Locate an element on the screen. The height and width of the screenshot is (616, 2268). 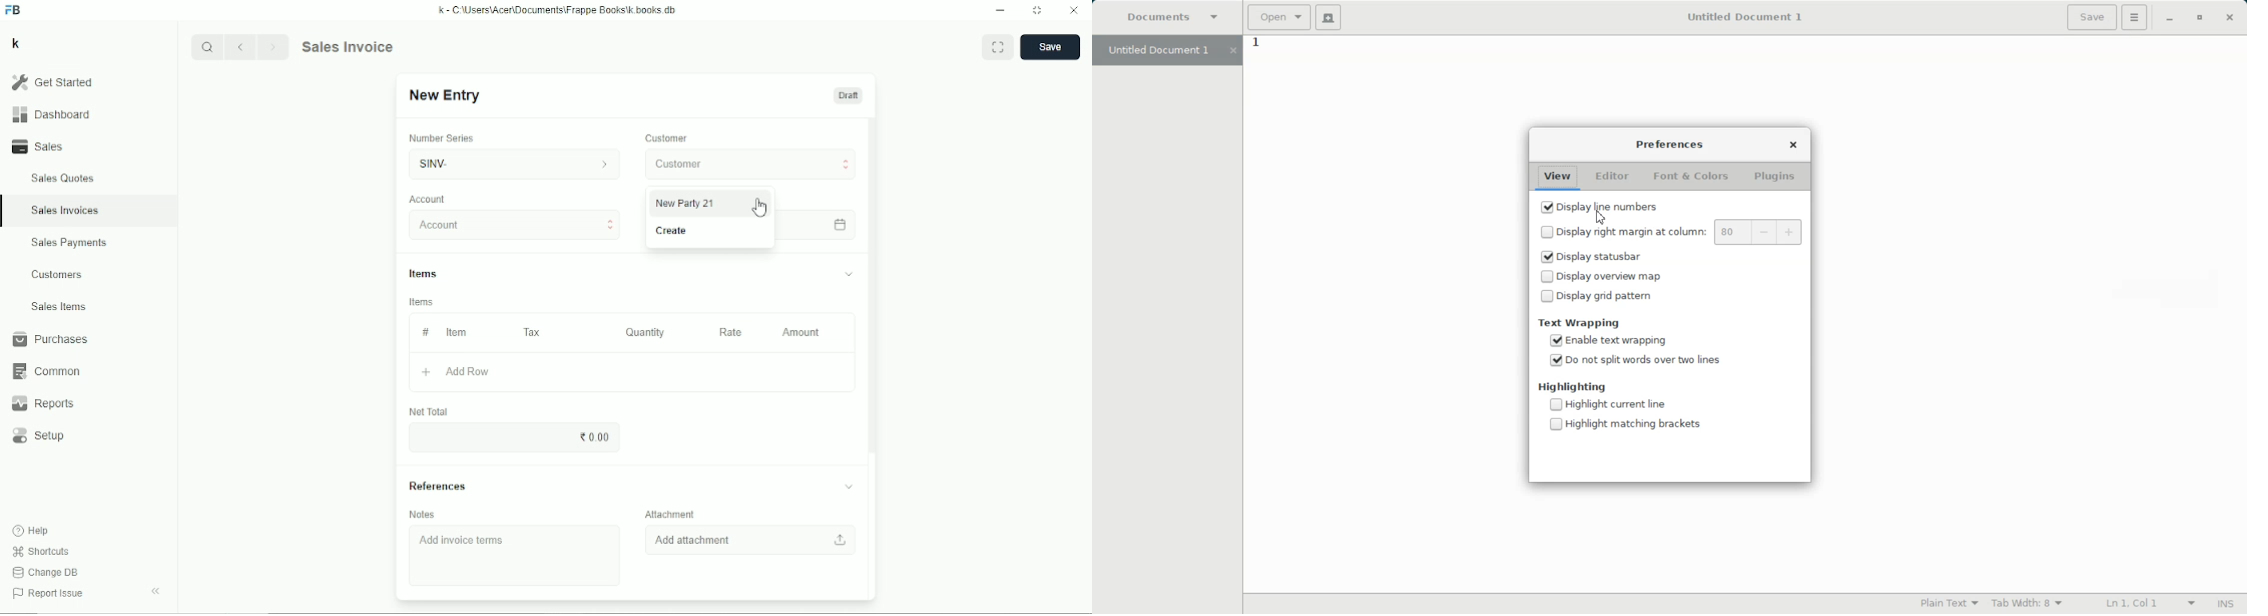
Customer is located at coordinates (752, 164).